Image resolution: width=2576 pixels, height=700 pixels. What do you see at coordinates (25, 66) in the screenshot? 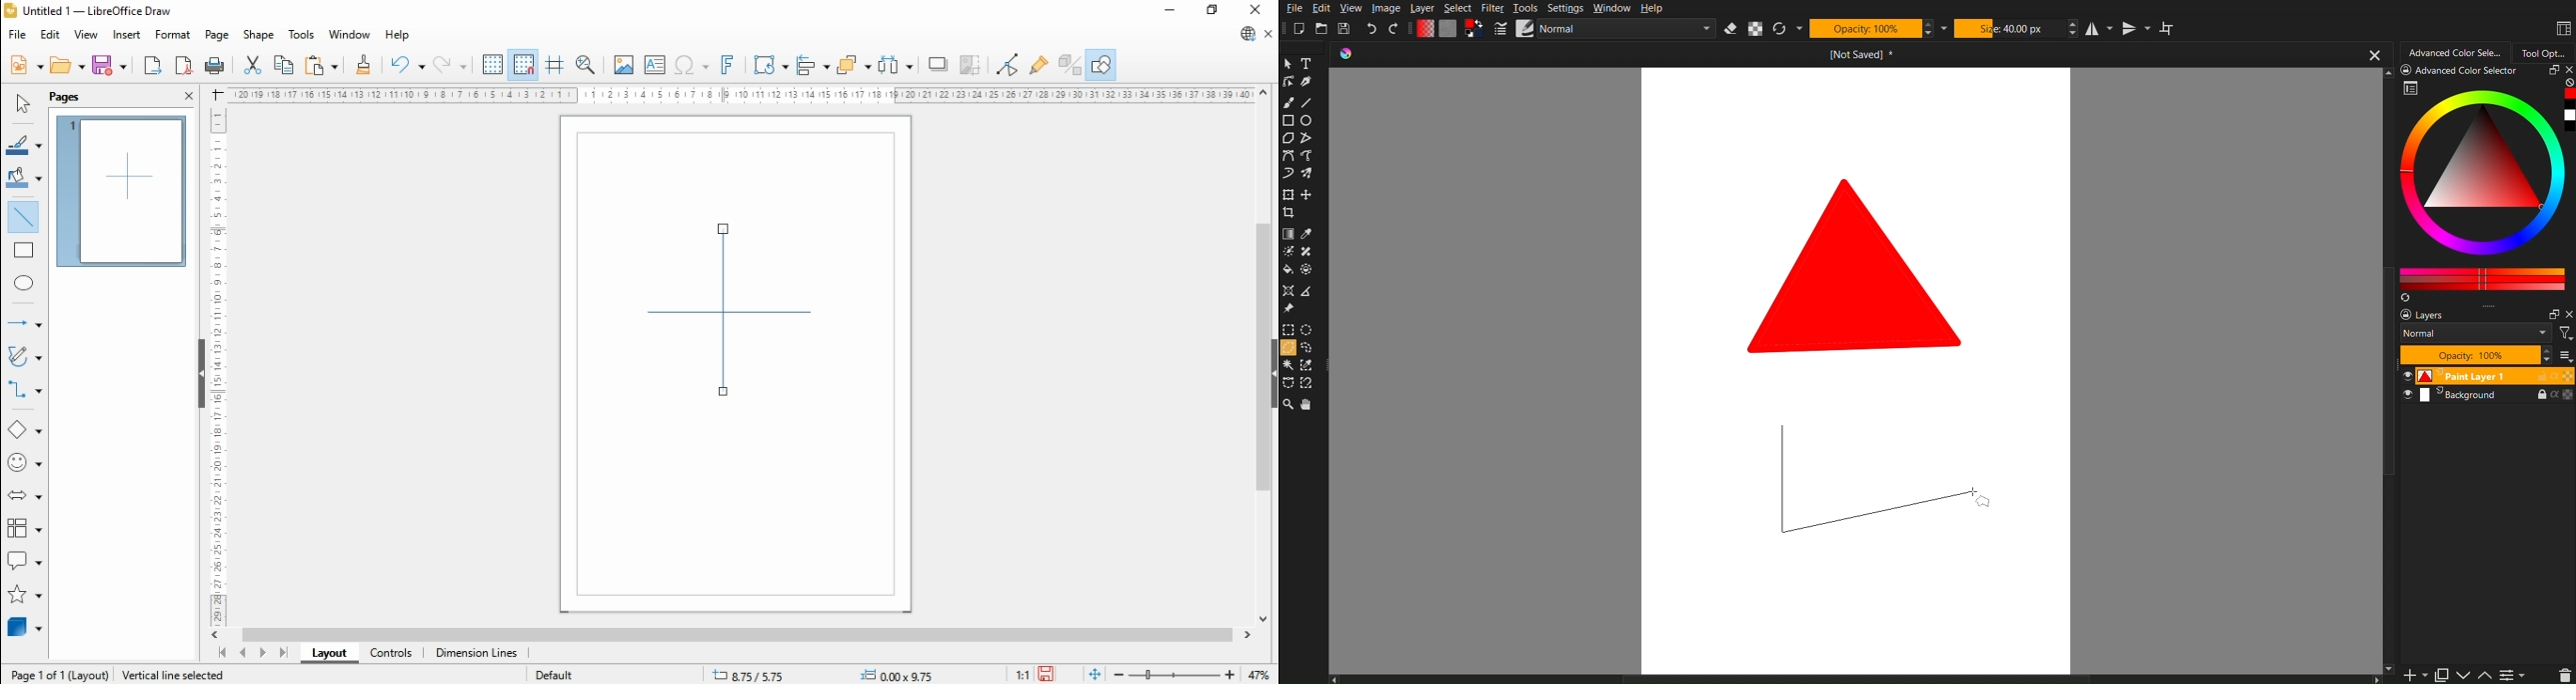
I see `new` at bounding box center [25, 66].